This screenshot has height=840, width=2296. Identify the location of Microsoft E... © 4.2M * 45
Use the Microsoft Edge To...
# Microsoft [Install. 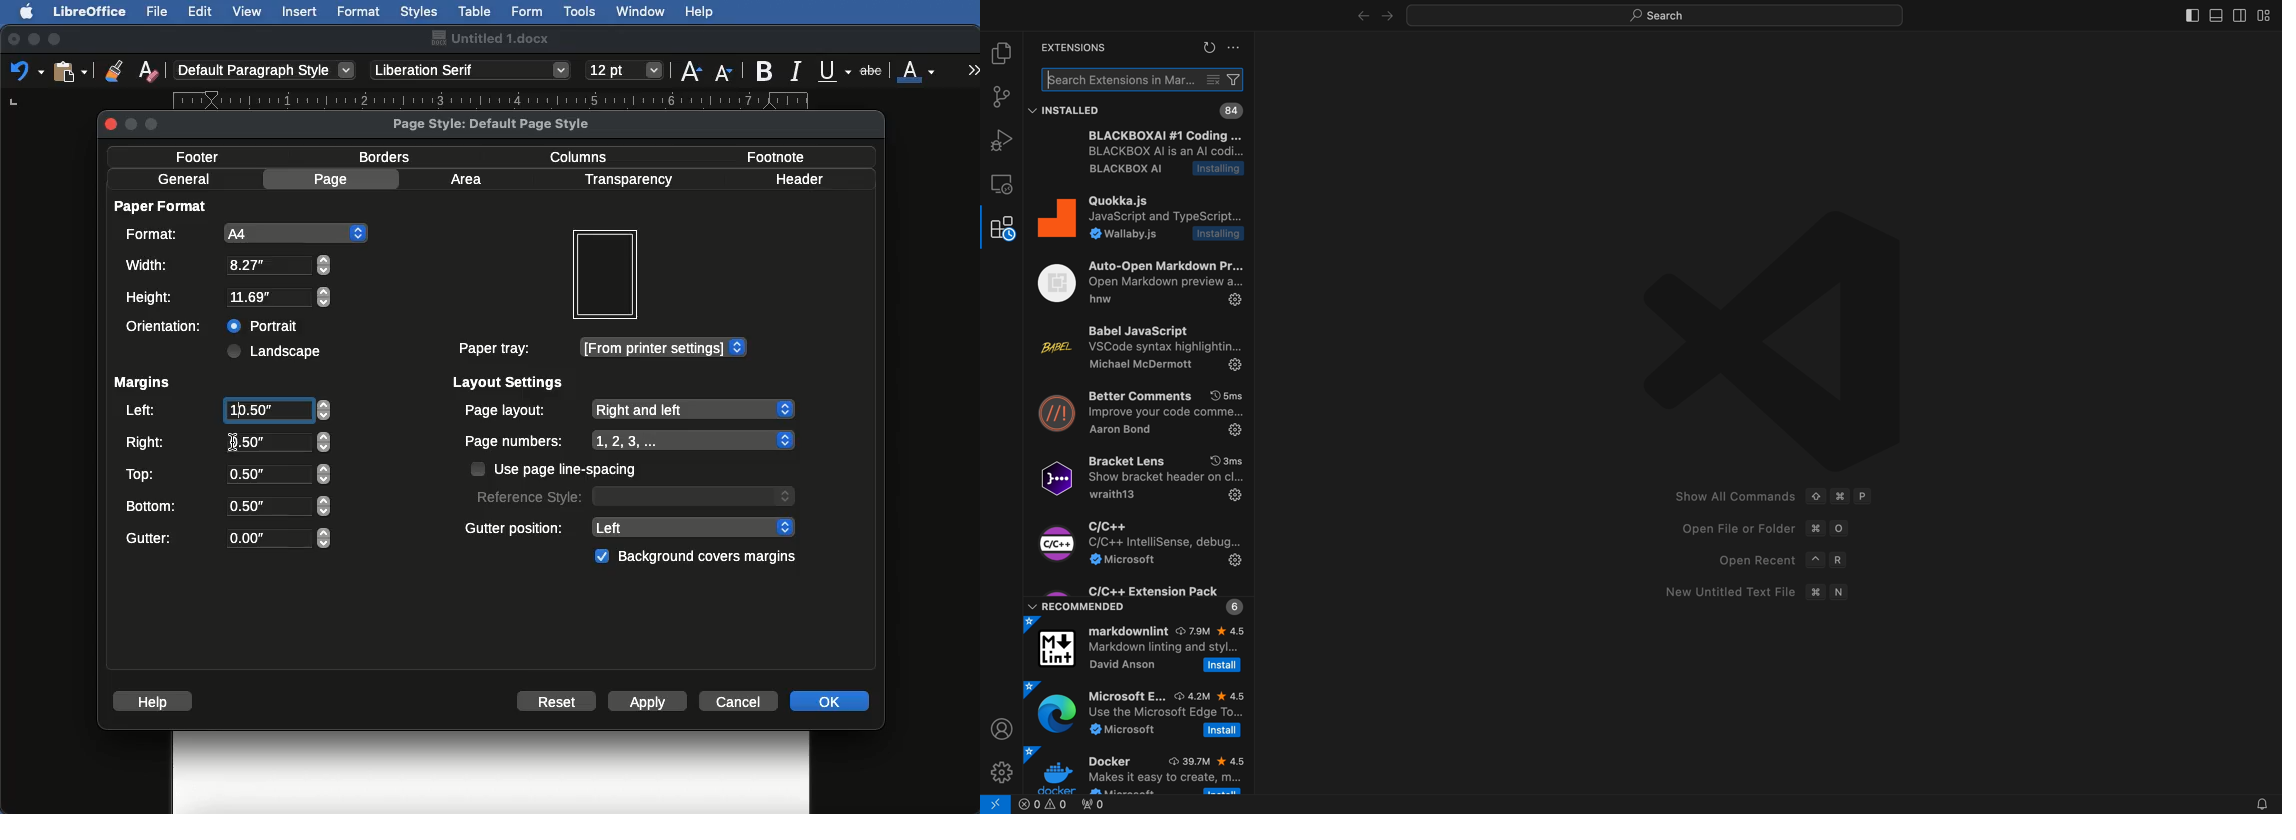
(1138, 712).